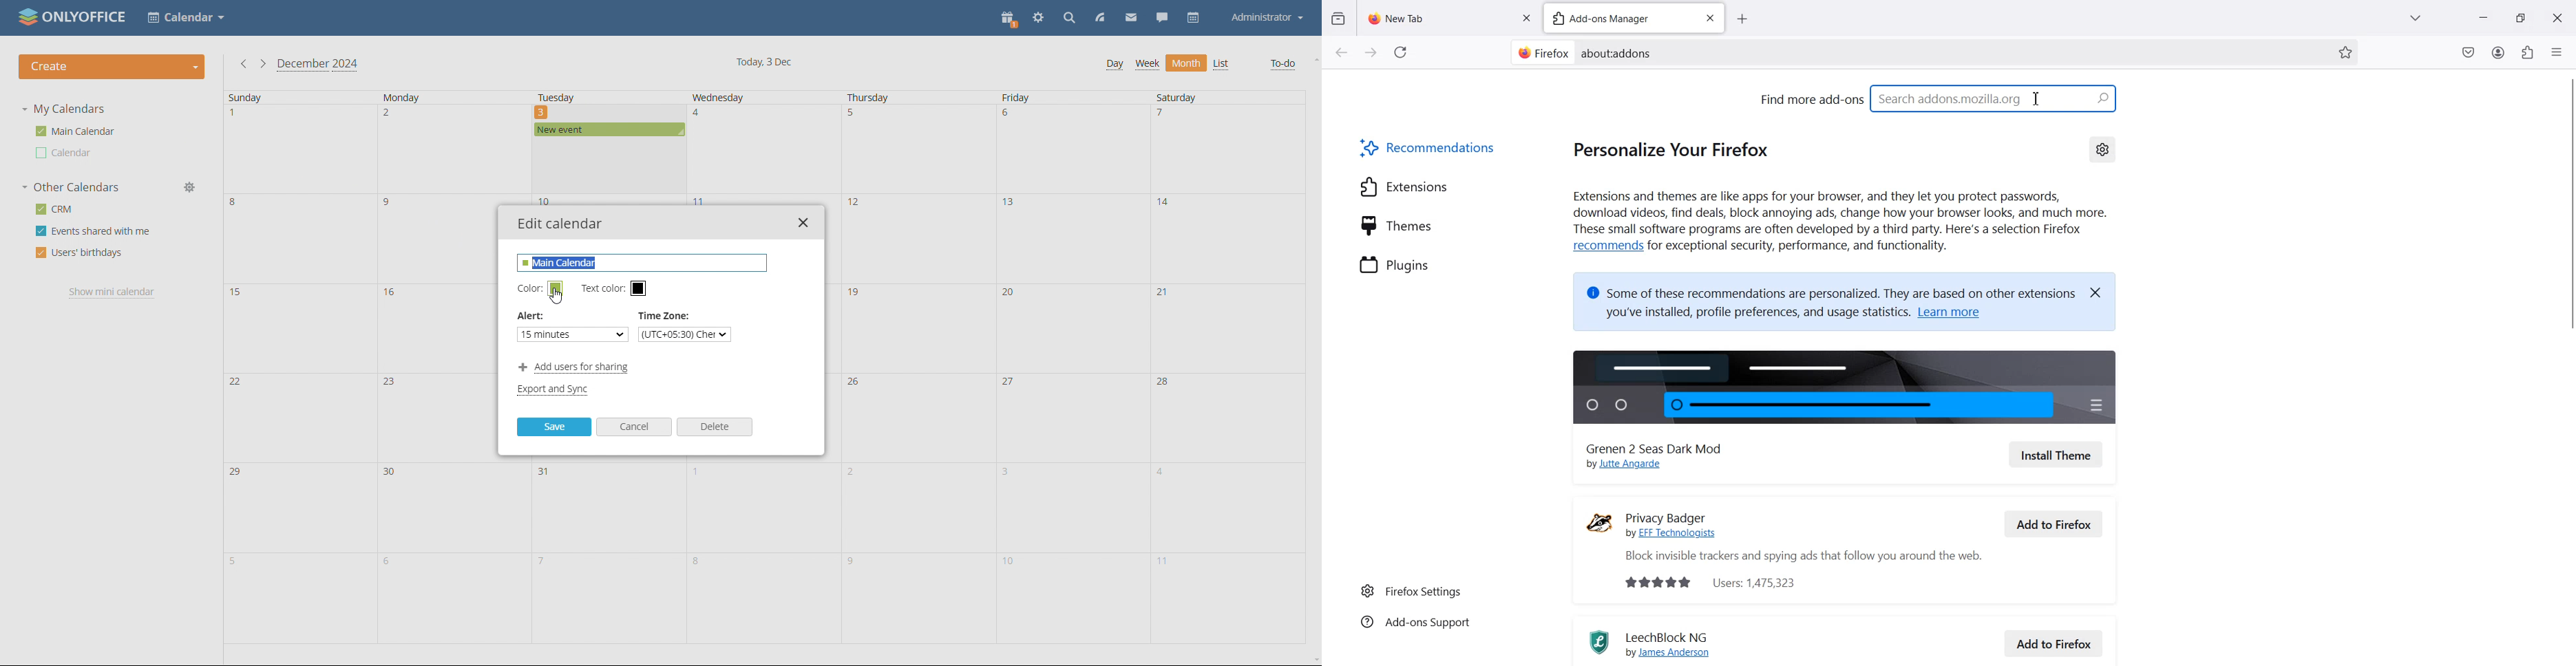  What do you see at coordinates (1073, 239) in the screenshot?
I see `date` at bounding box center [1073, 239].